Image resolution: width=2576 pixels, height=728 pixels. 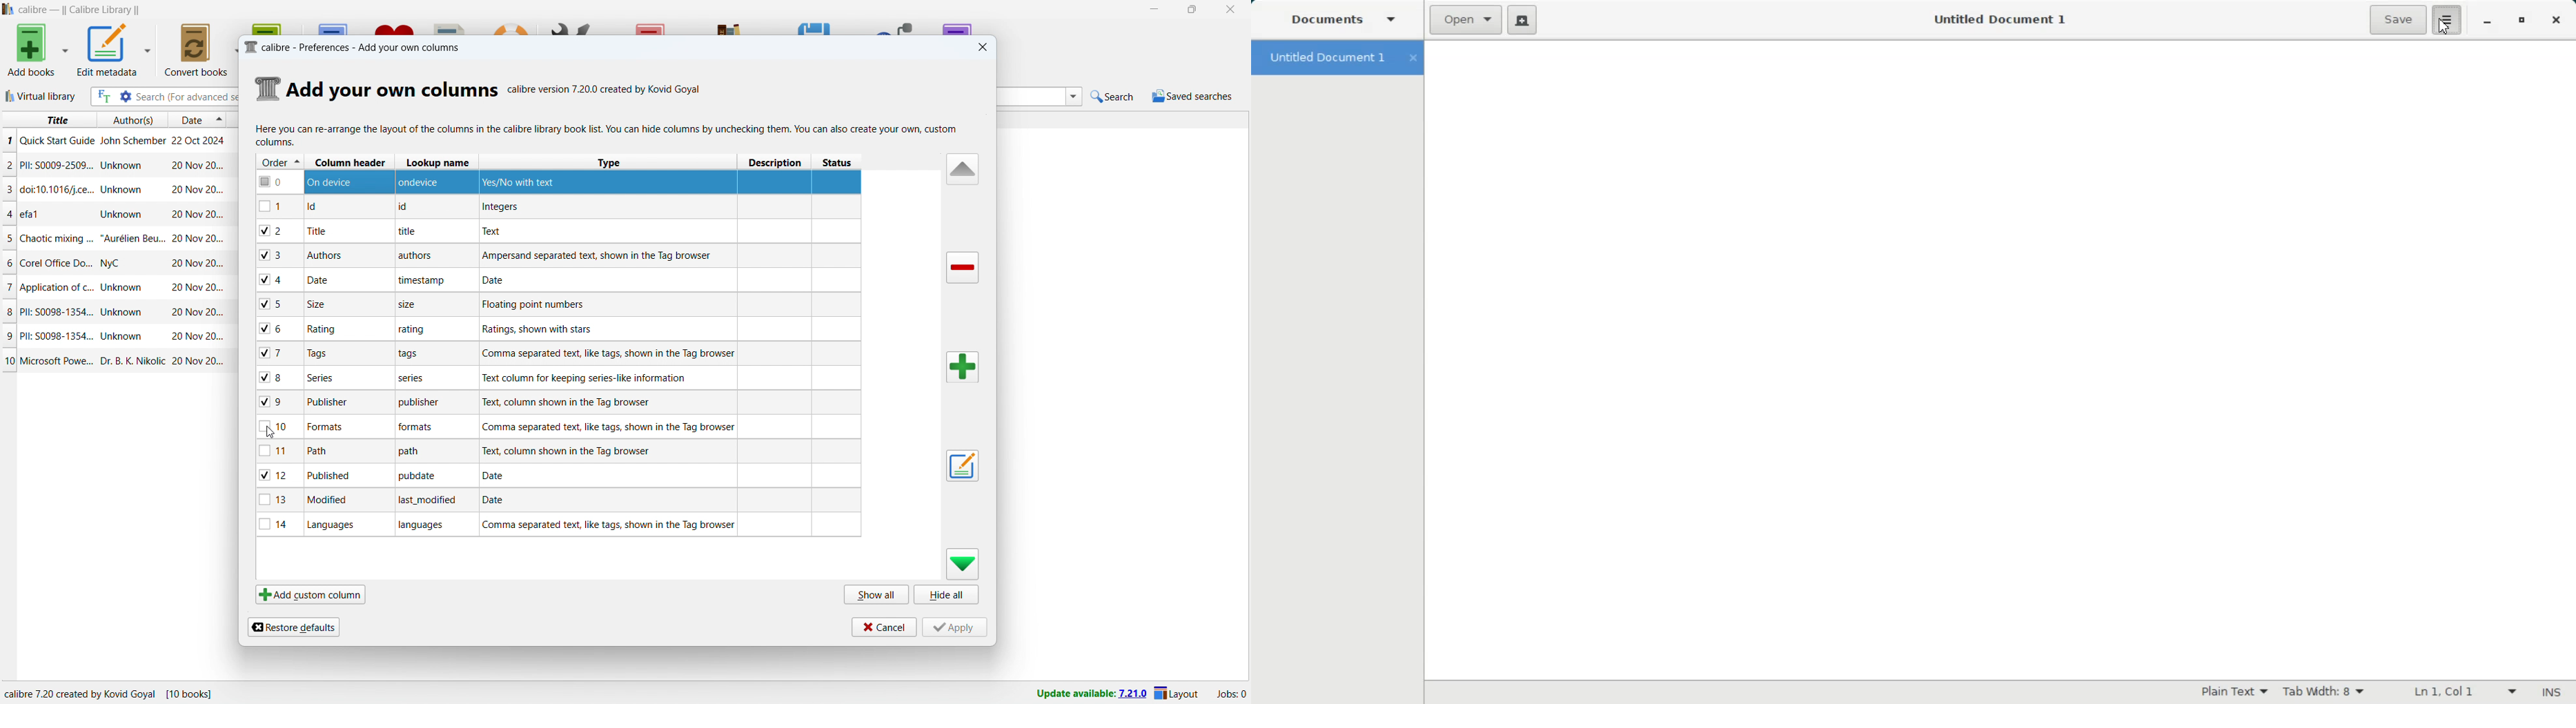 I want to click on Line Column, so click(x=2456, y=691).